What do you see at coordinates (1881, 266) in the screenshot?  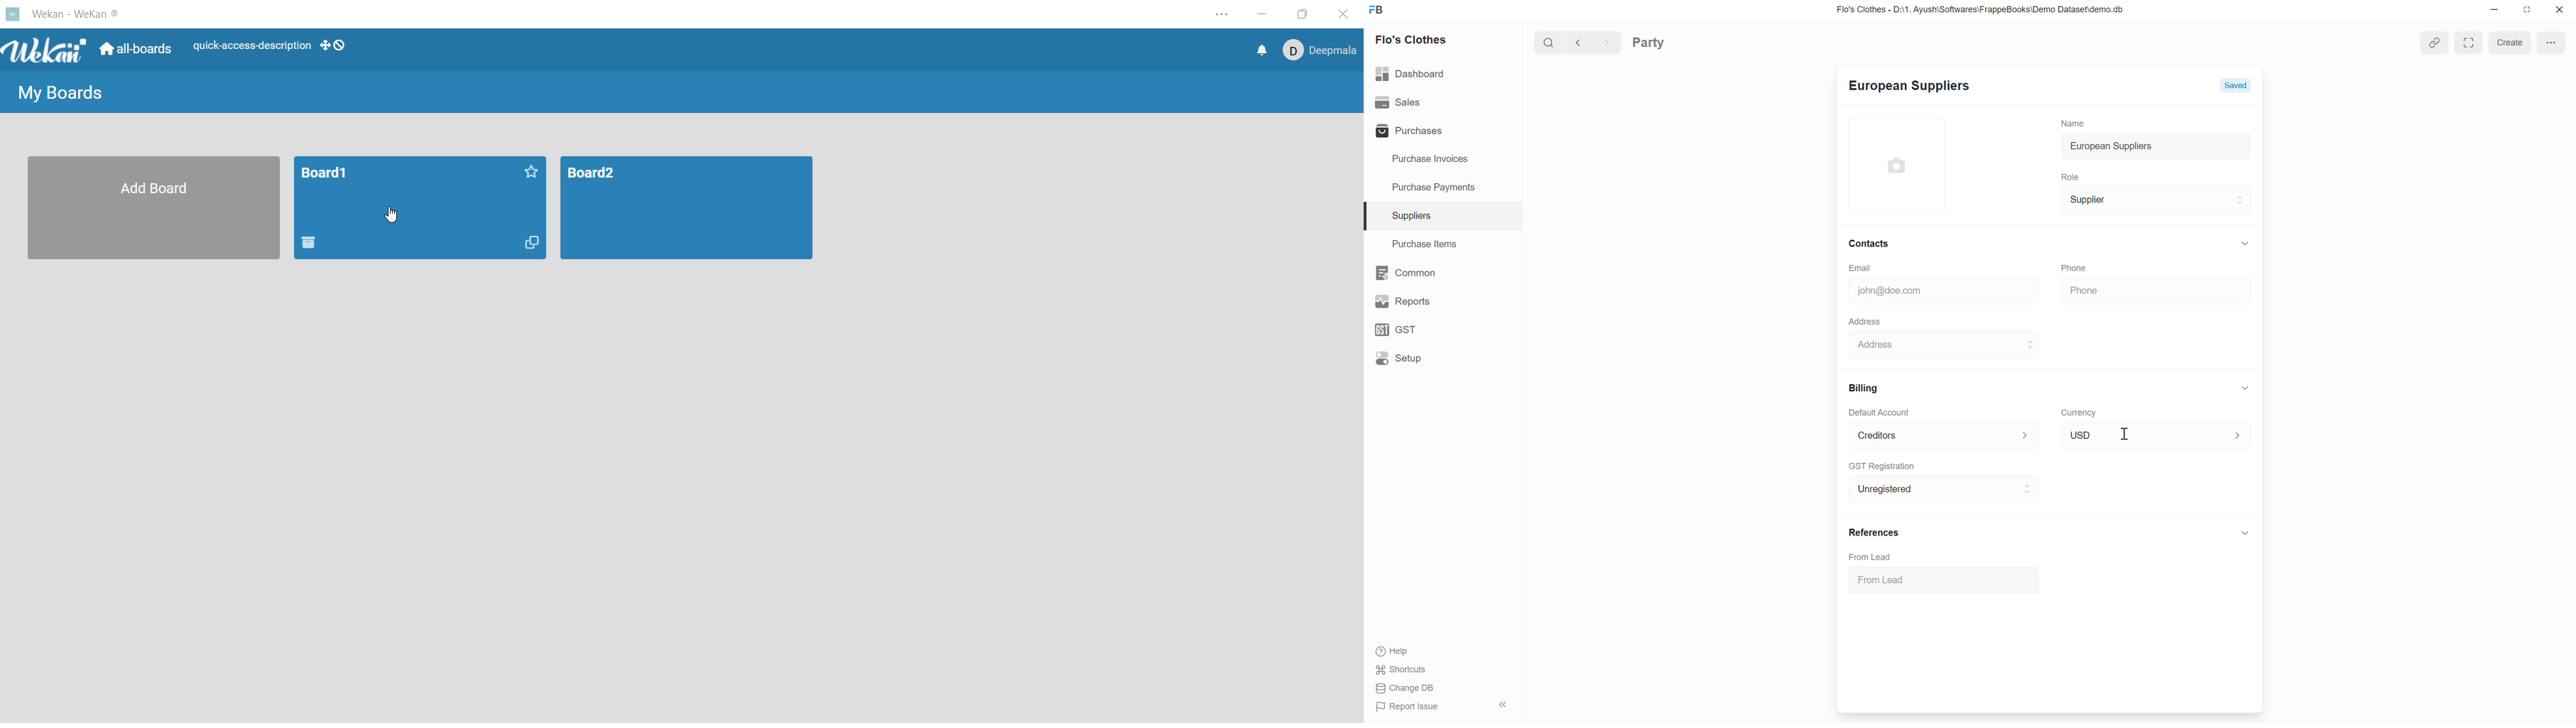 I see `Email` at bounding box center [1881, 266].